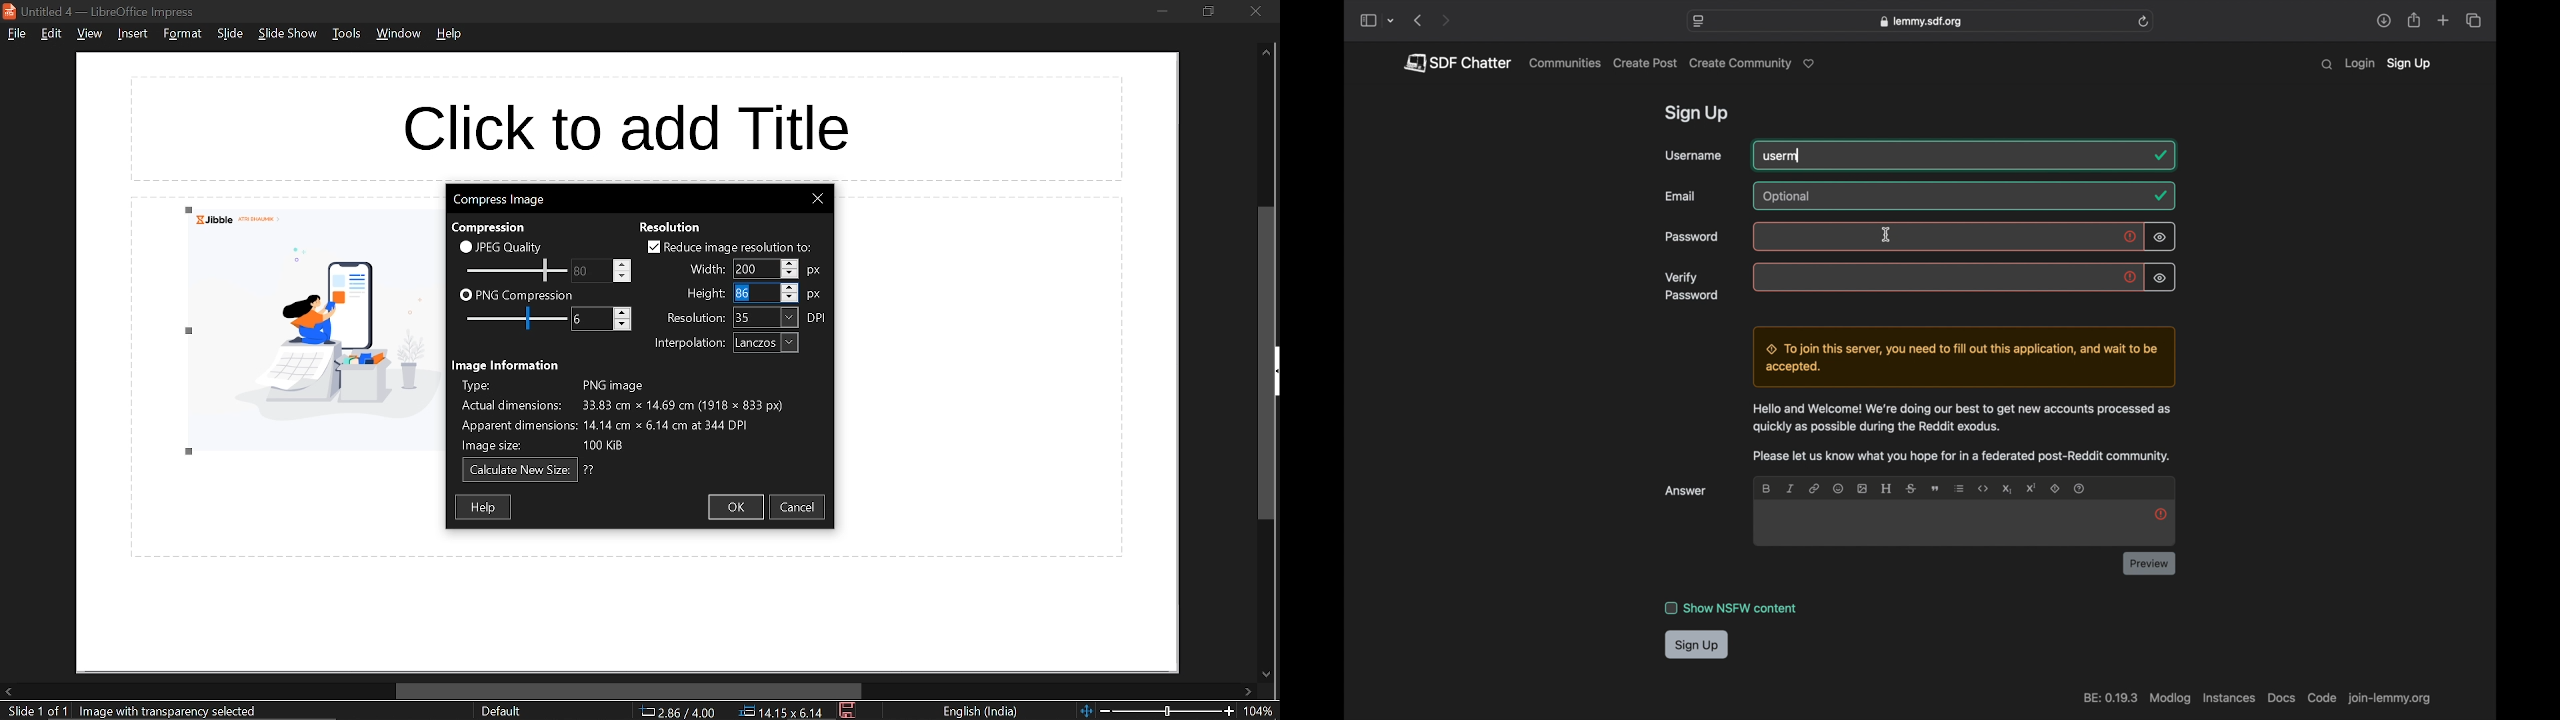 The height and width of the screenshot is (728, 2576). What do you see at coordinates (1457, 63) in the screenshot?
I see `pdf chatter` at bounding box center [1457, 63].